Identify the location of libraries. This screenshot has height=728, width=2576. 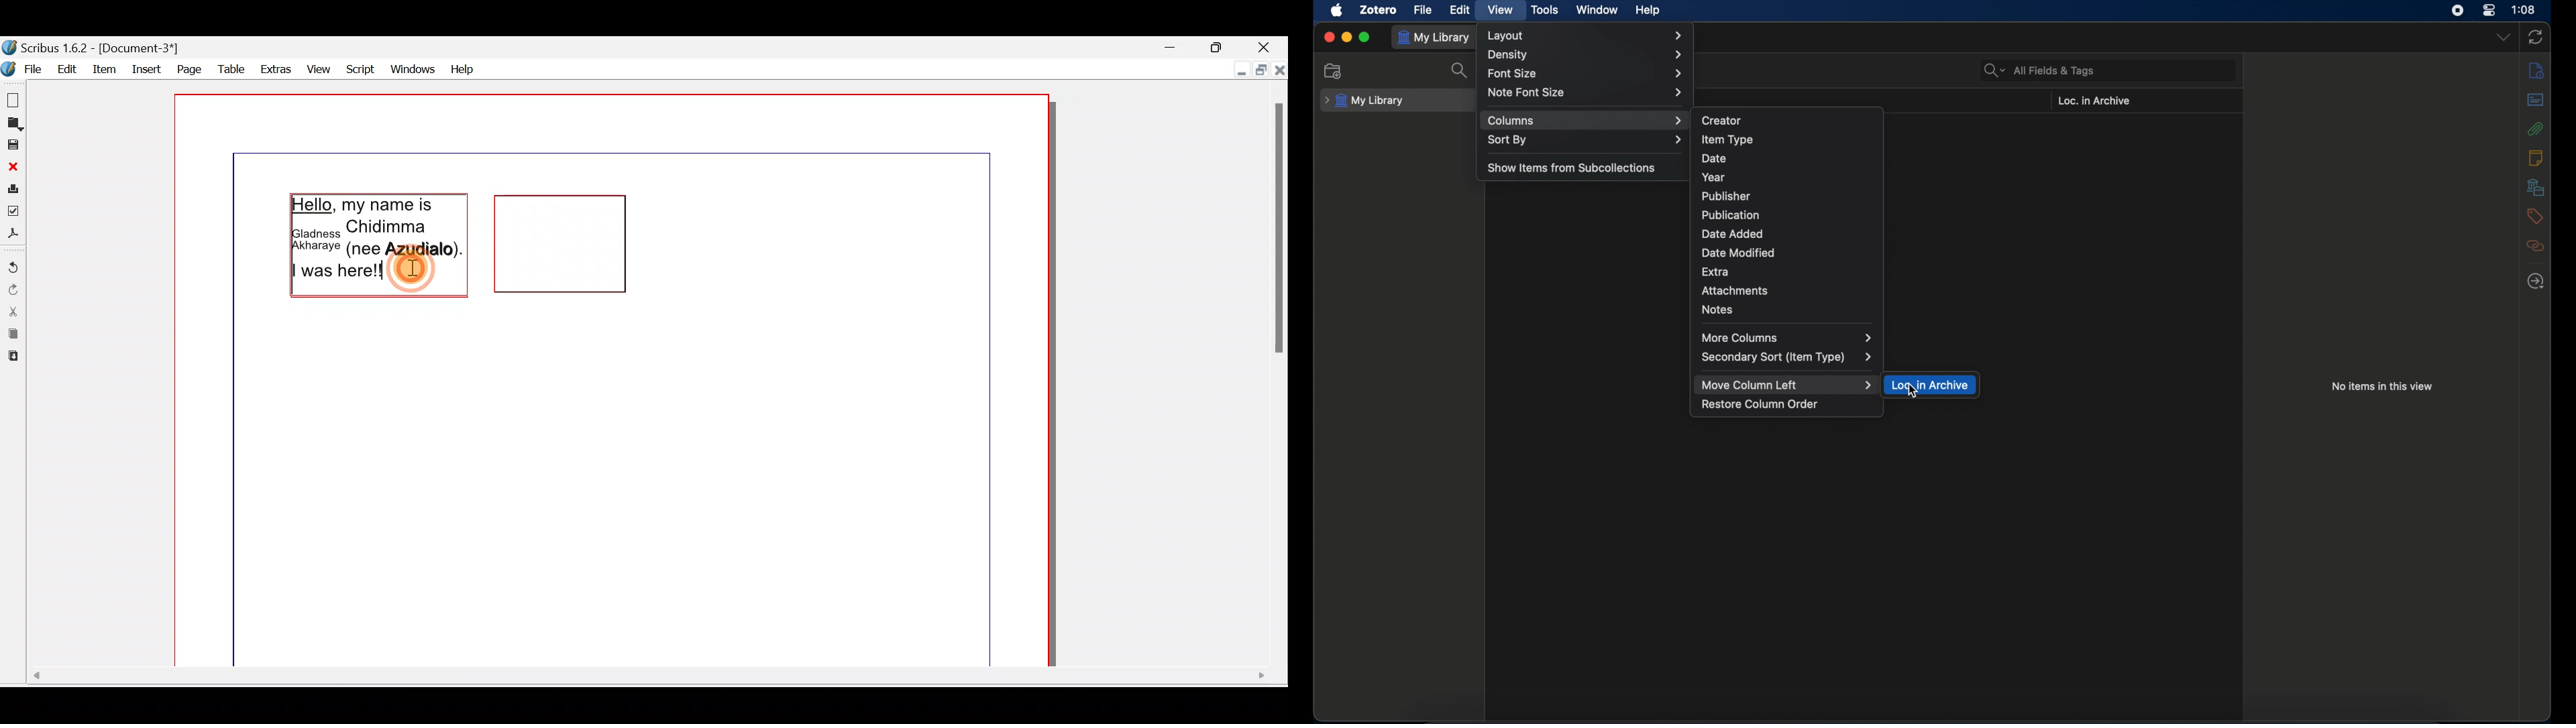
(2536, 187).